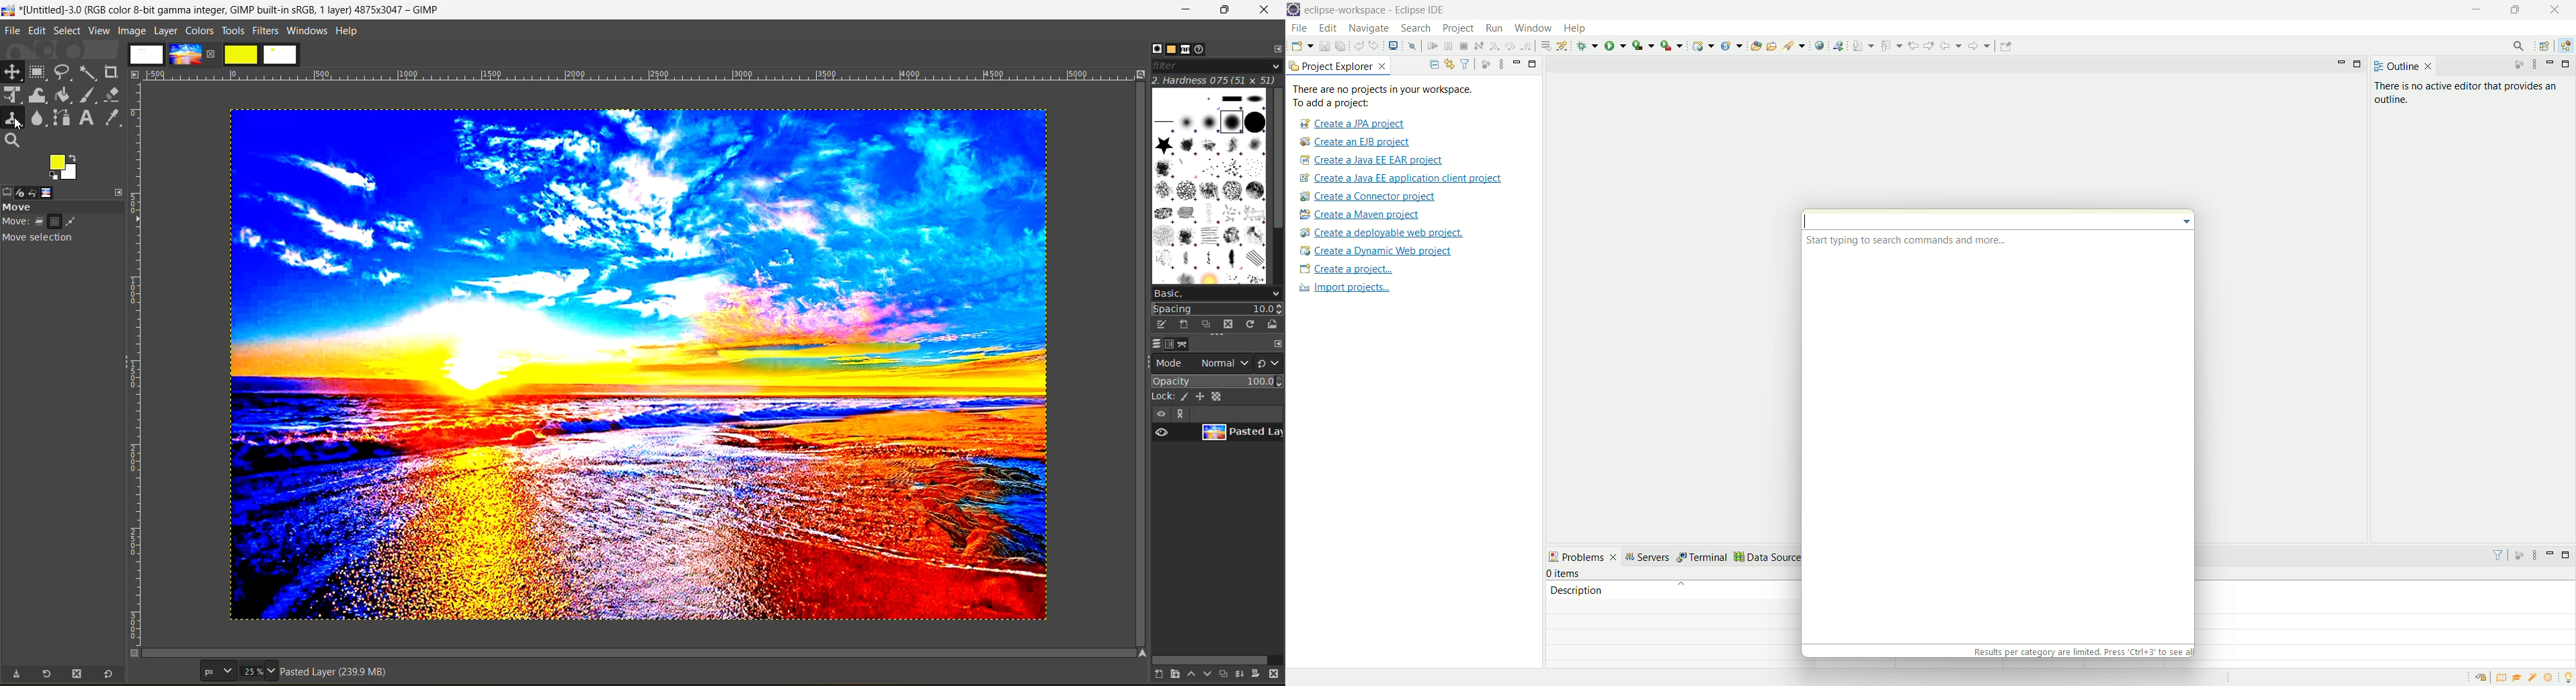 The width and height of the screenshot is (2576, 700). What do you see at coordinates (1258, 675) in the screenshot?
I see `add a mask` at bounding box center [1258, 675].